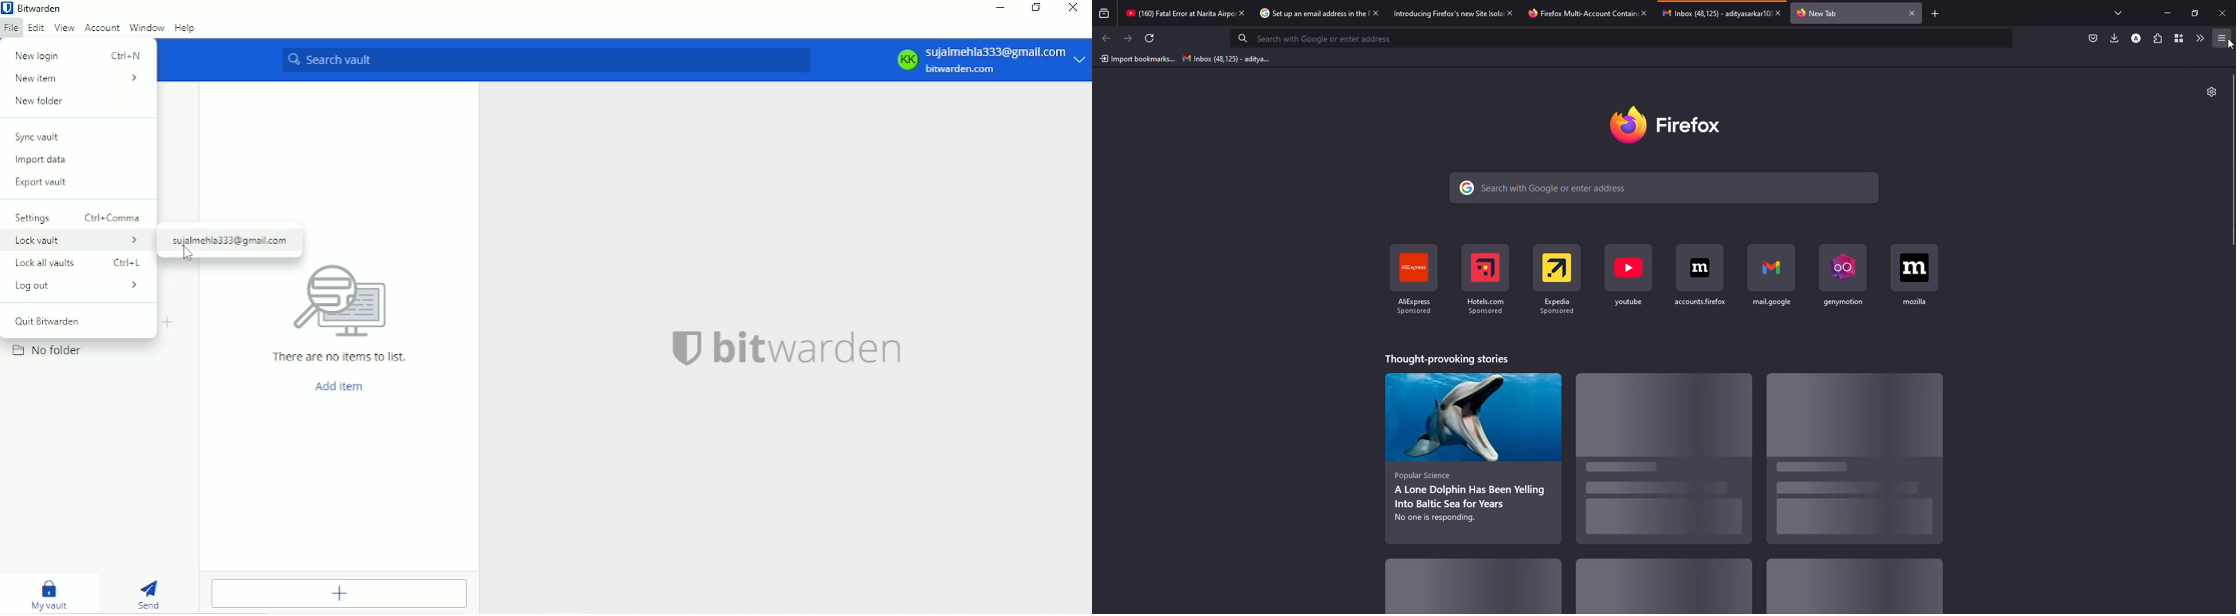 Image resolution: width=2240 pixels, height=616 pixels. I want to click on Edit, so click(35, 29).